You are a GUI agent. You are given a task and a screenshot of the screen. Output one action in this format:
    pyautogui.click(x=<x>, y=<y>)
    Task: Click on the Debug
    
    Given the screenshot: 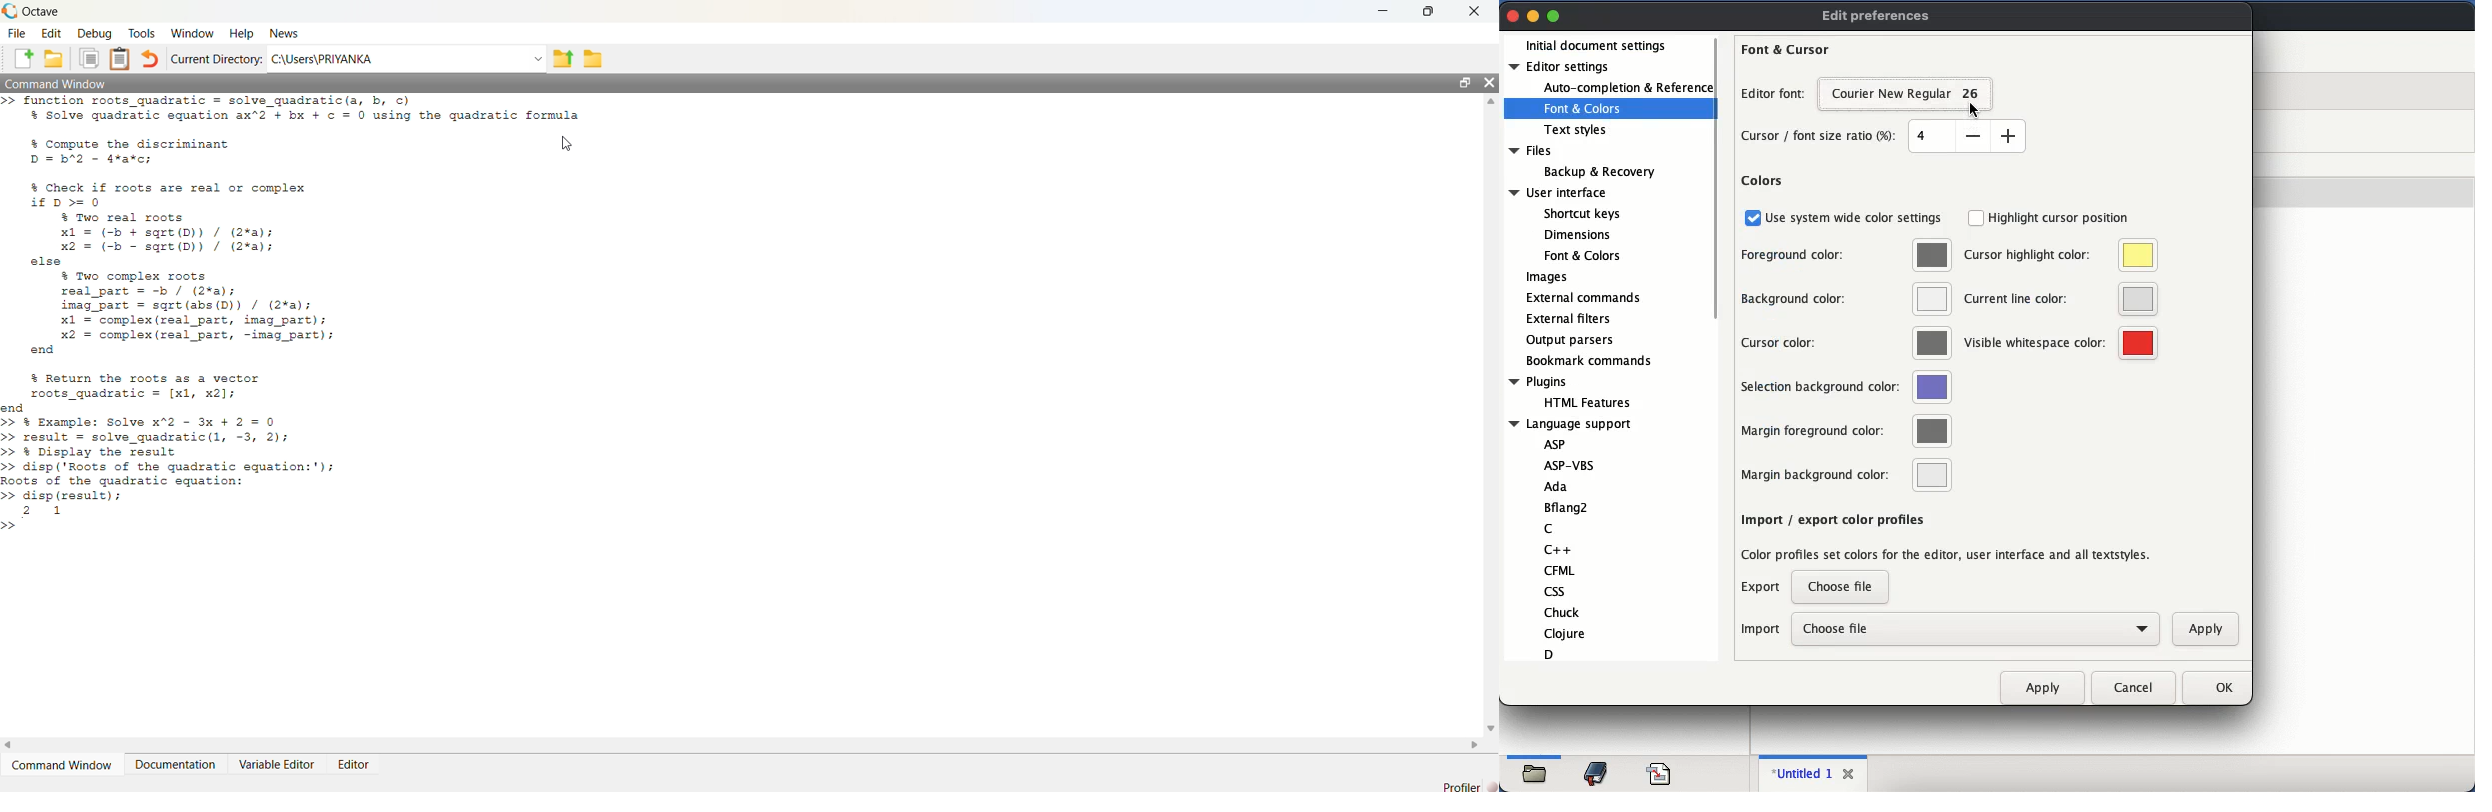 What is the action you would take?
    pyautogui.click(x=93, y=32)
    